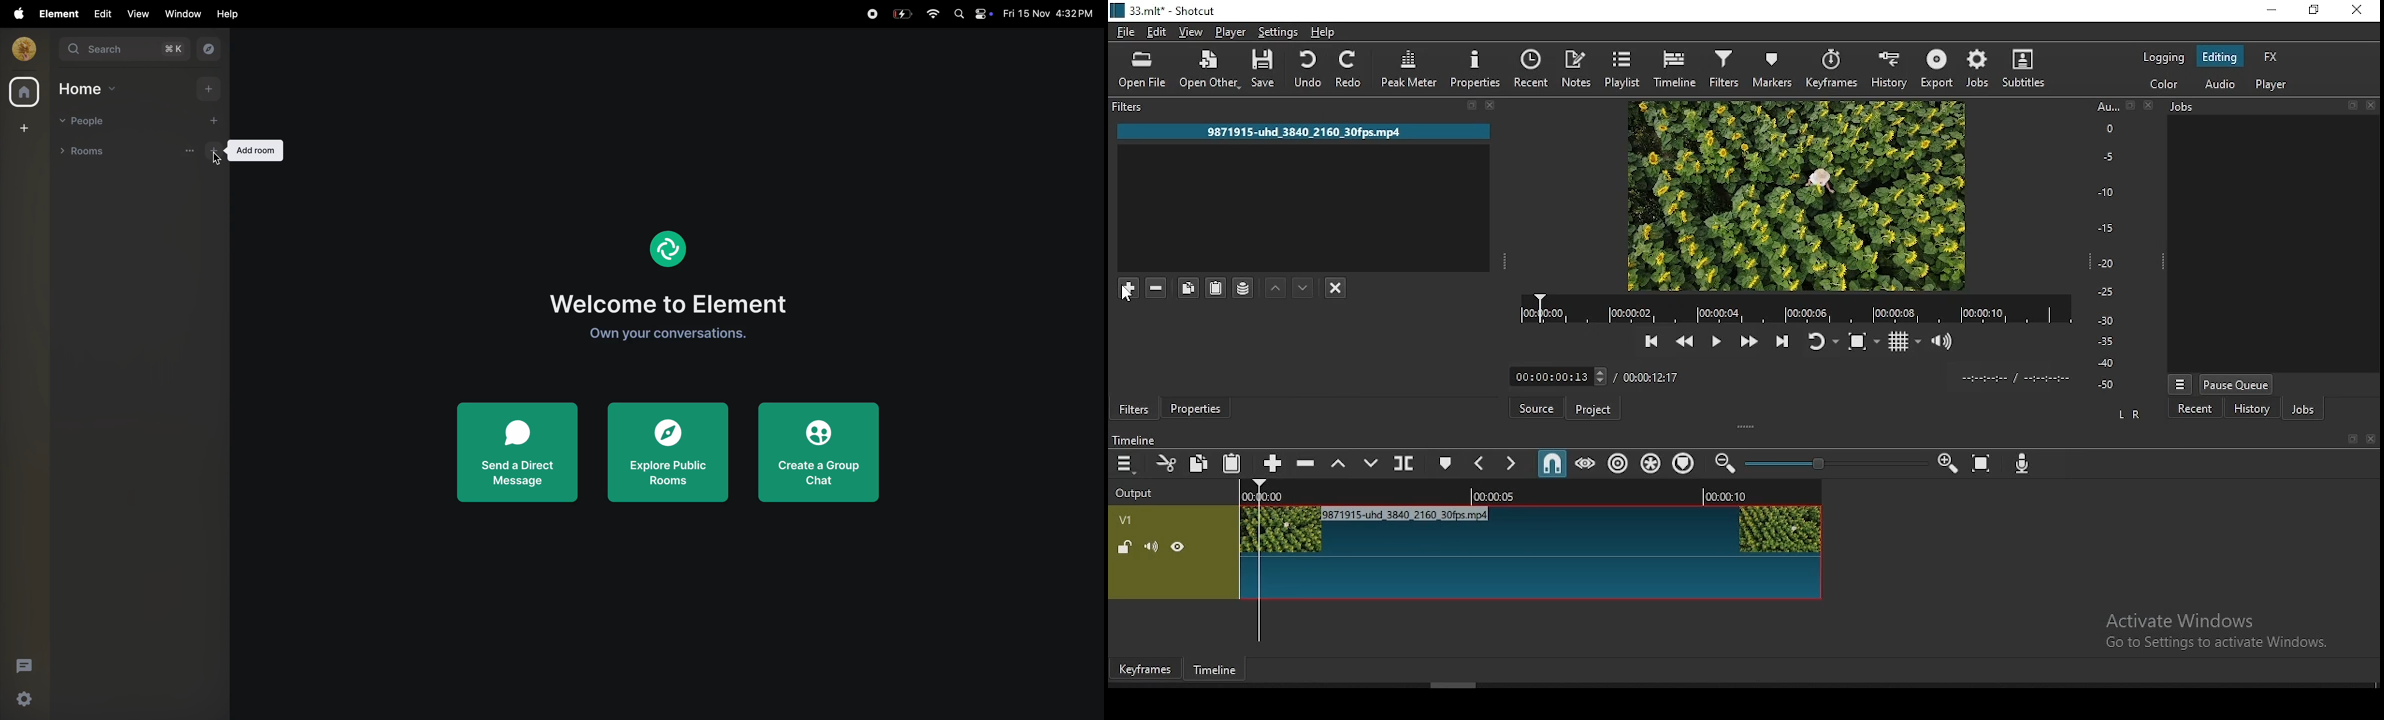  Describe the element at coordinates (15, 14) in the screenshot. I see `apple menu` at that location.